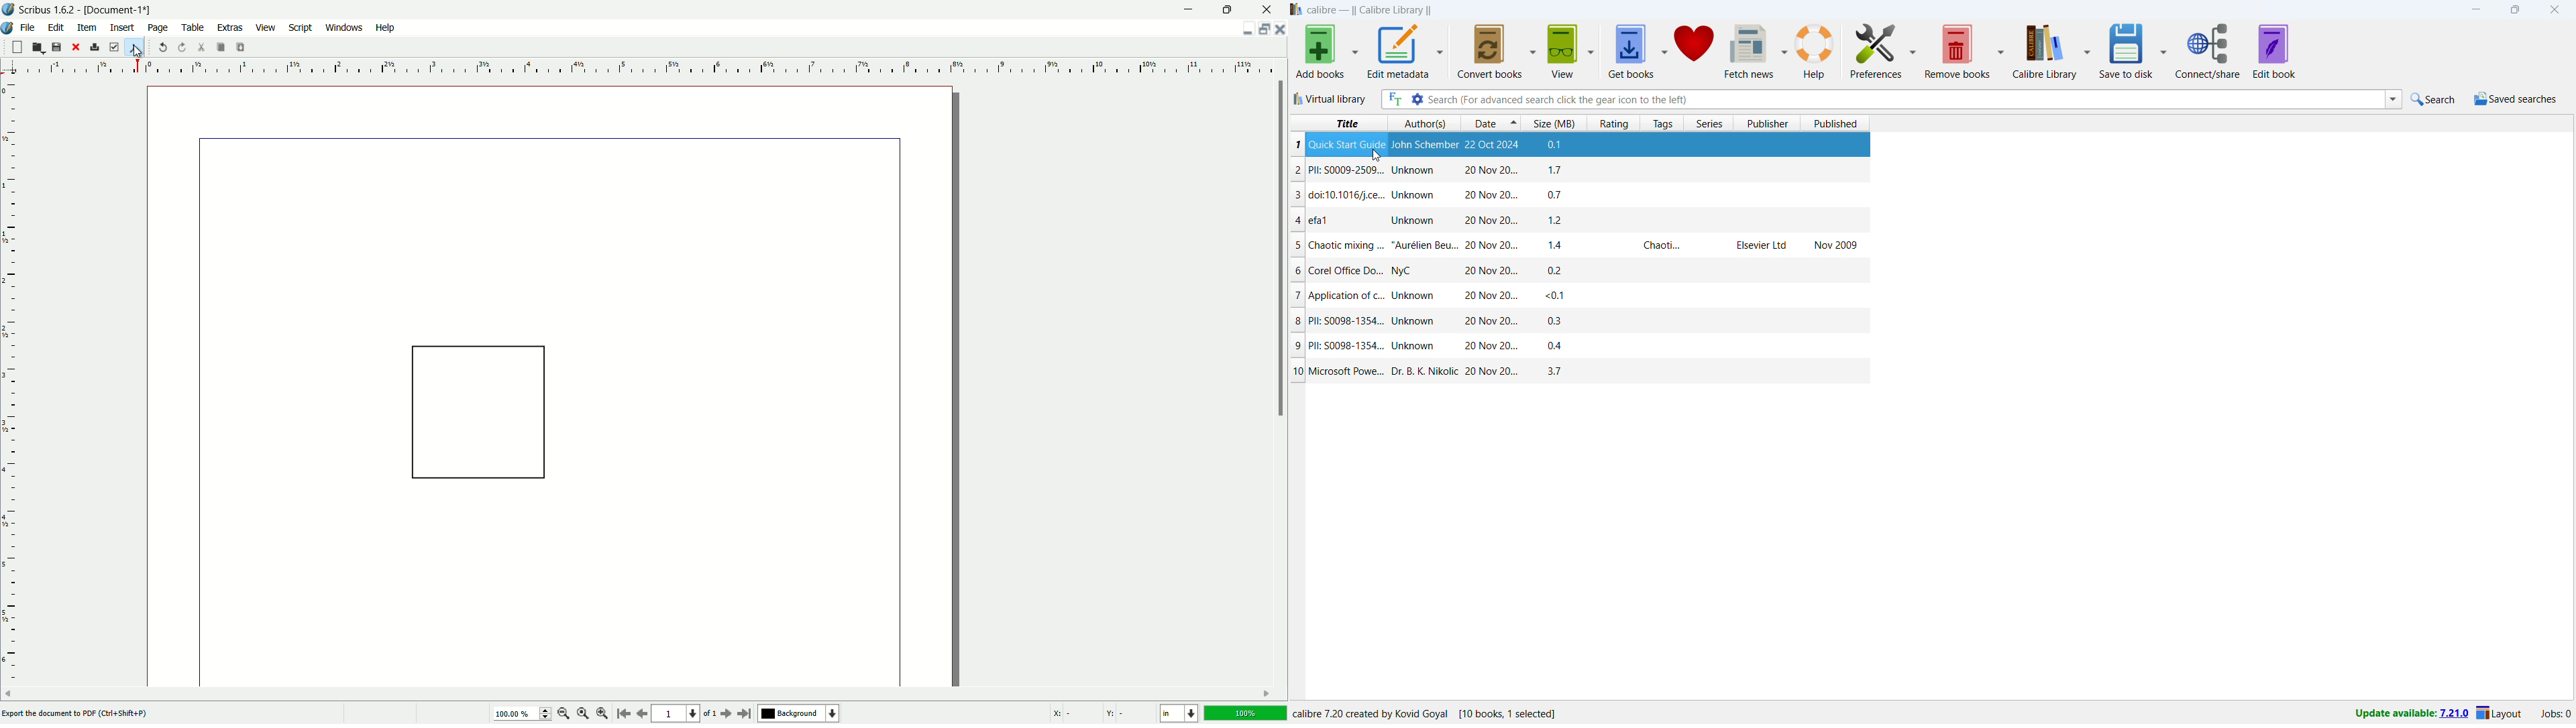 This screenshot has height=728, width=2576. I want to click on document name, so click(117, 9).